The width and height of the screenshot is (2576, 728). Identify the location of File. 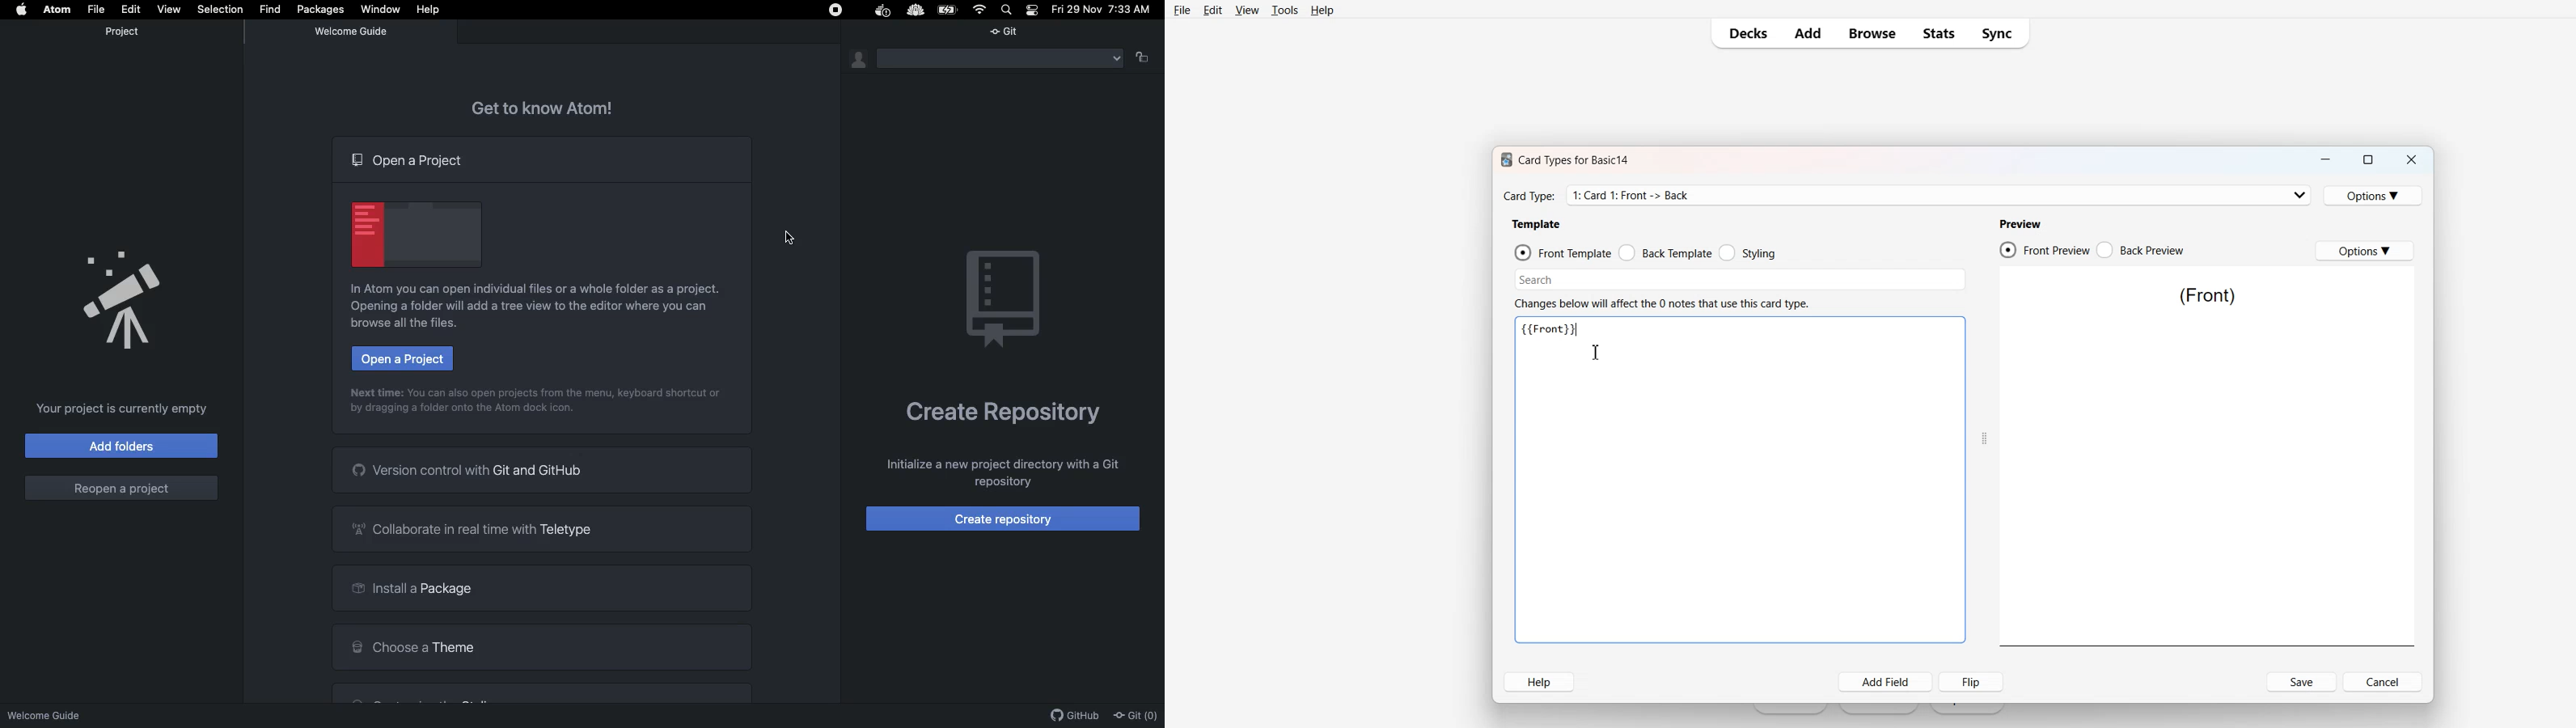
(1183, 10).